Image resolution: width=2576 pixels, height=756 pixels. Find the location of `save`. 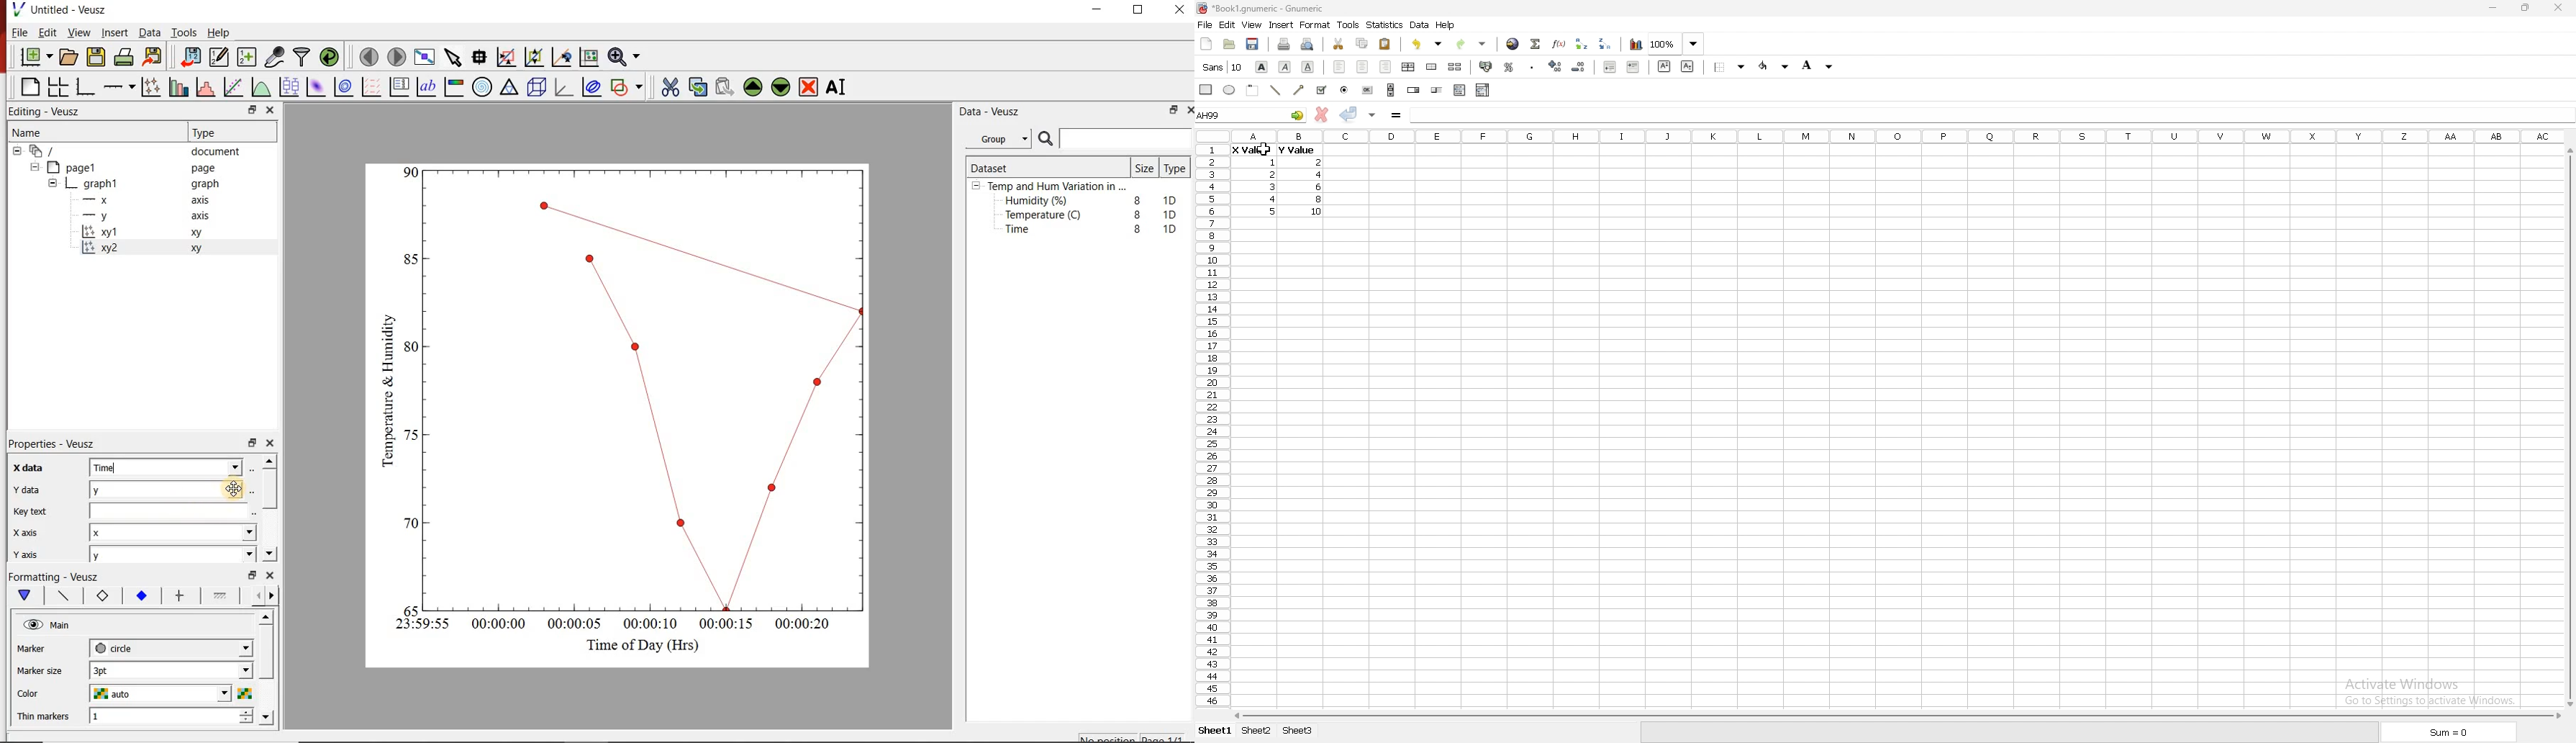

save is located at coordinates (1252, 44).